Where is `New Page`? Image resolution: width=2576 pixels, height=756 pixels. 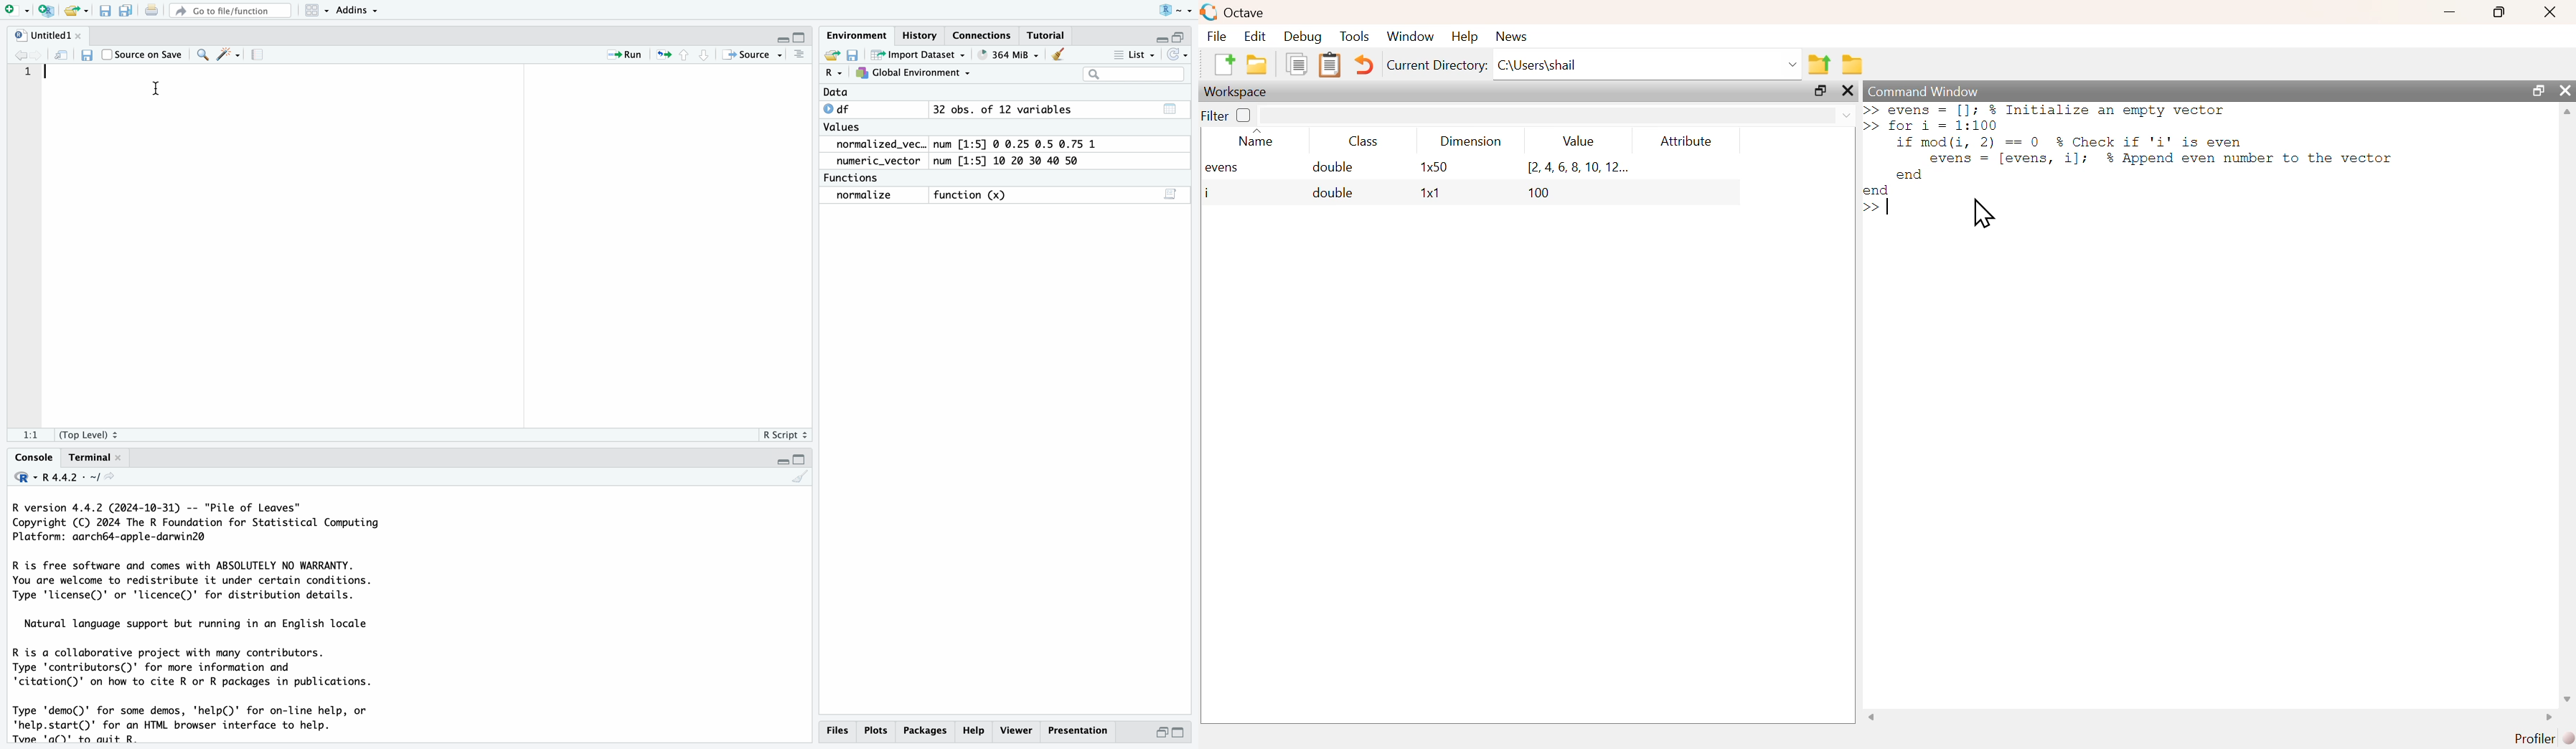
New Page is located at coordinates (13, 9).